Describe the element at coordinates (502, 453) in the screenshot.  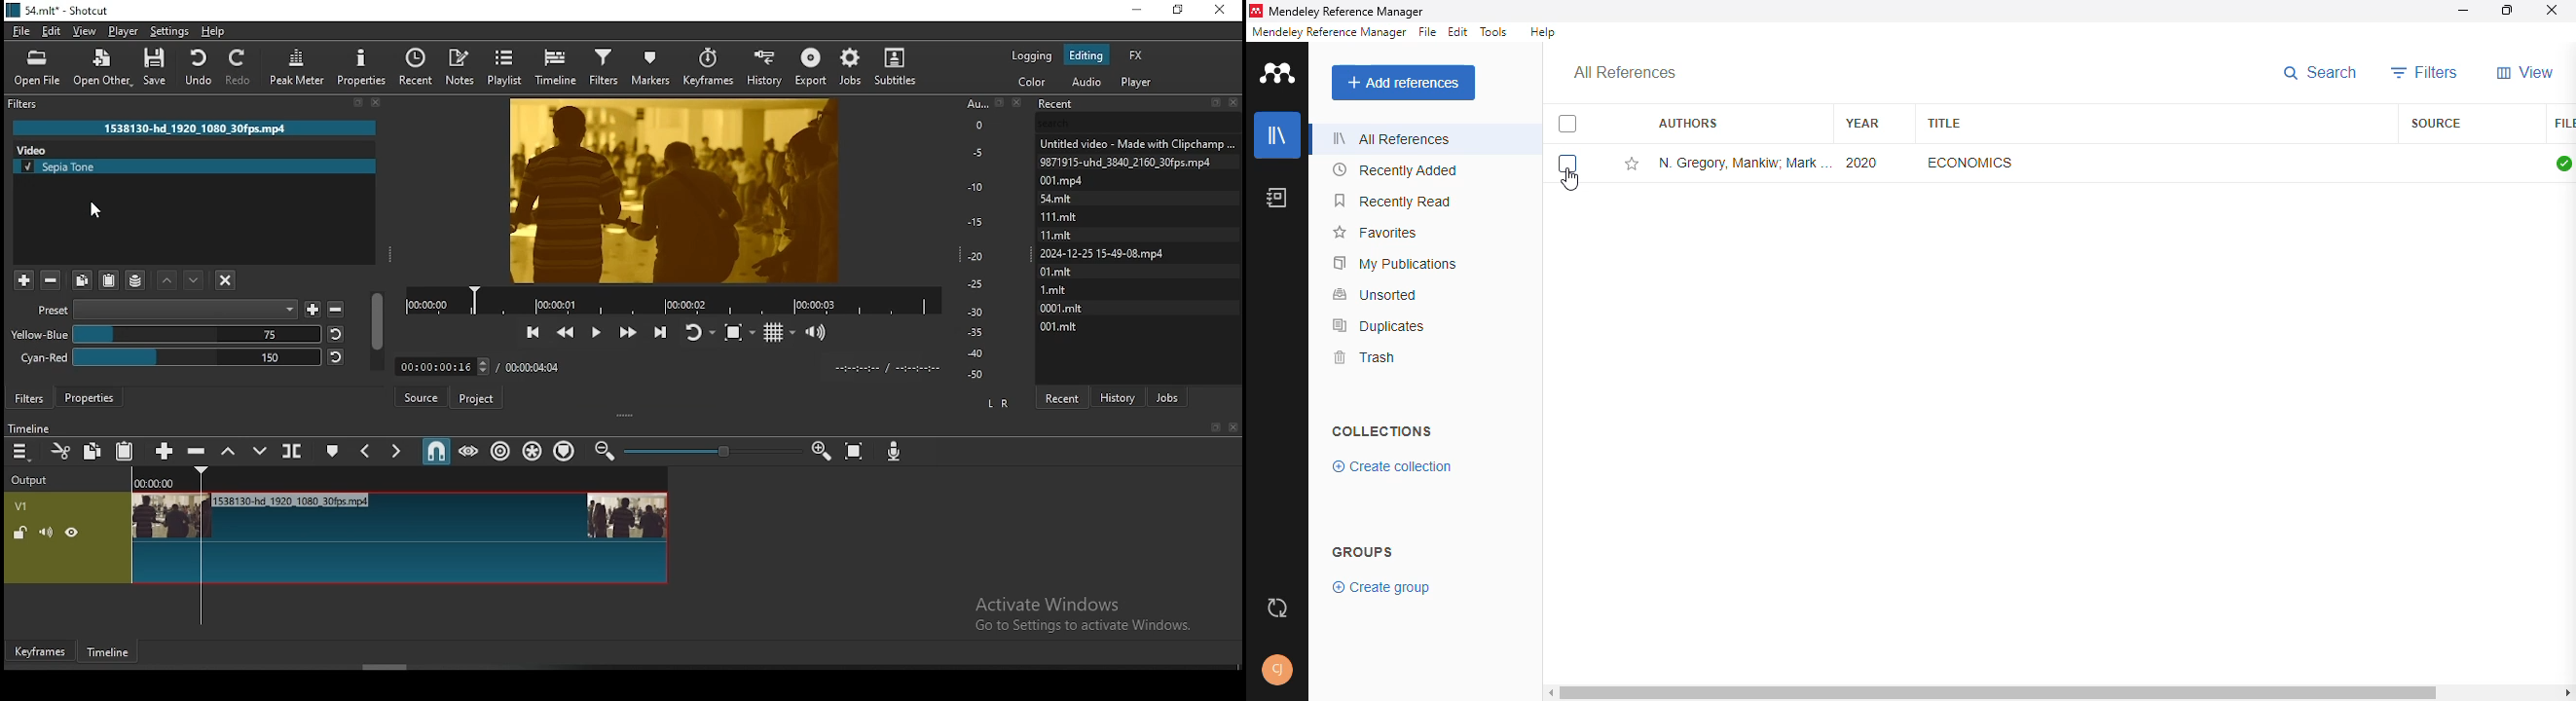
I see `ripple` at that location.